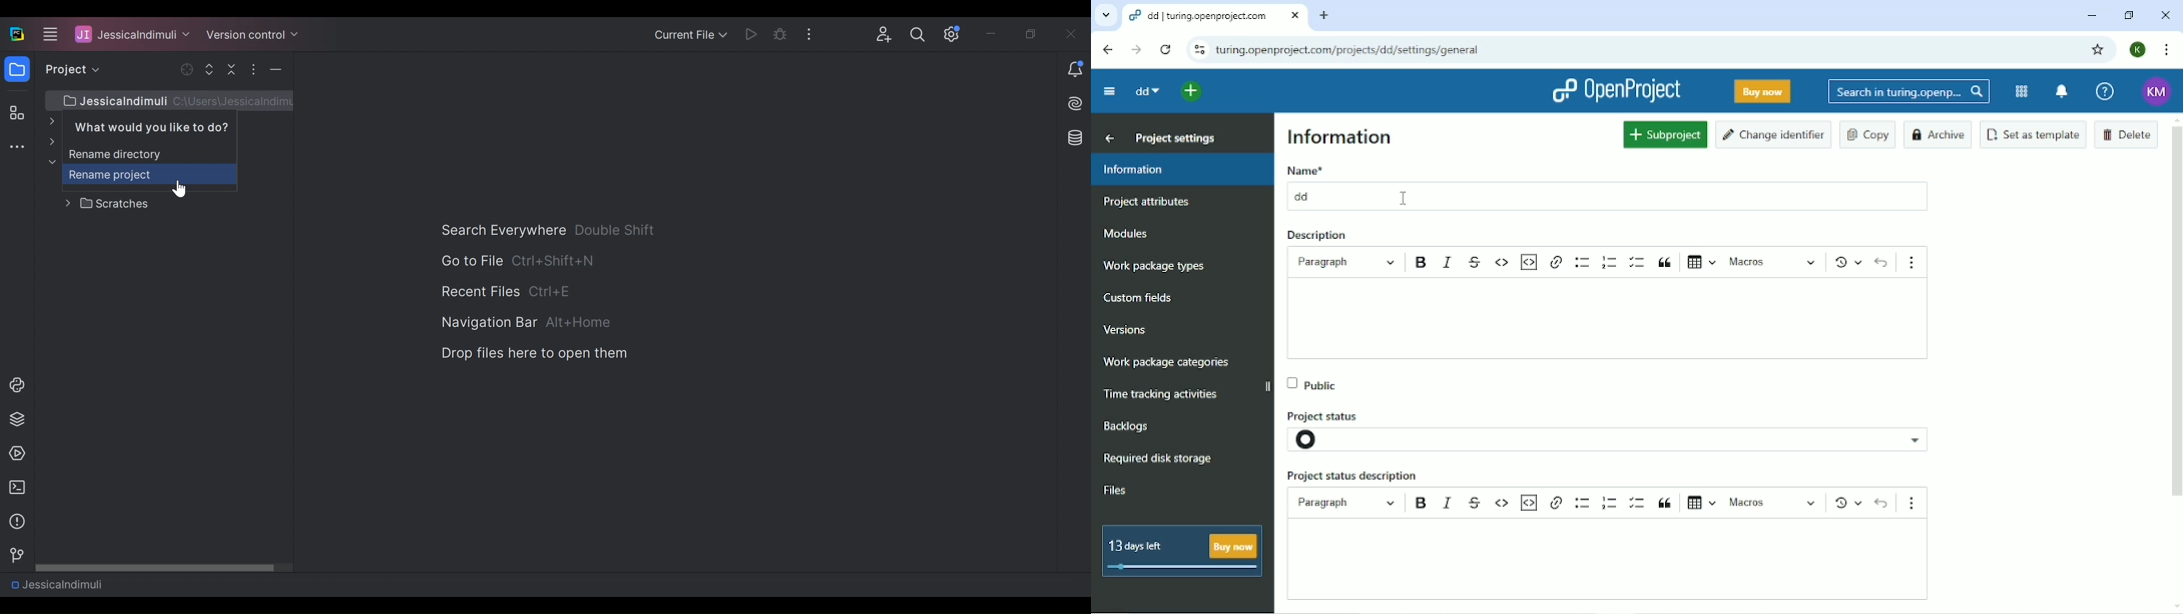  What do you see at coordinates (1167, 363) in the screenshot?
I see `Wok package categories` at bounding box center [1167, 363].